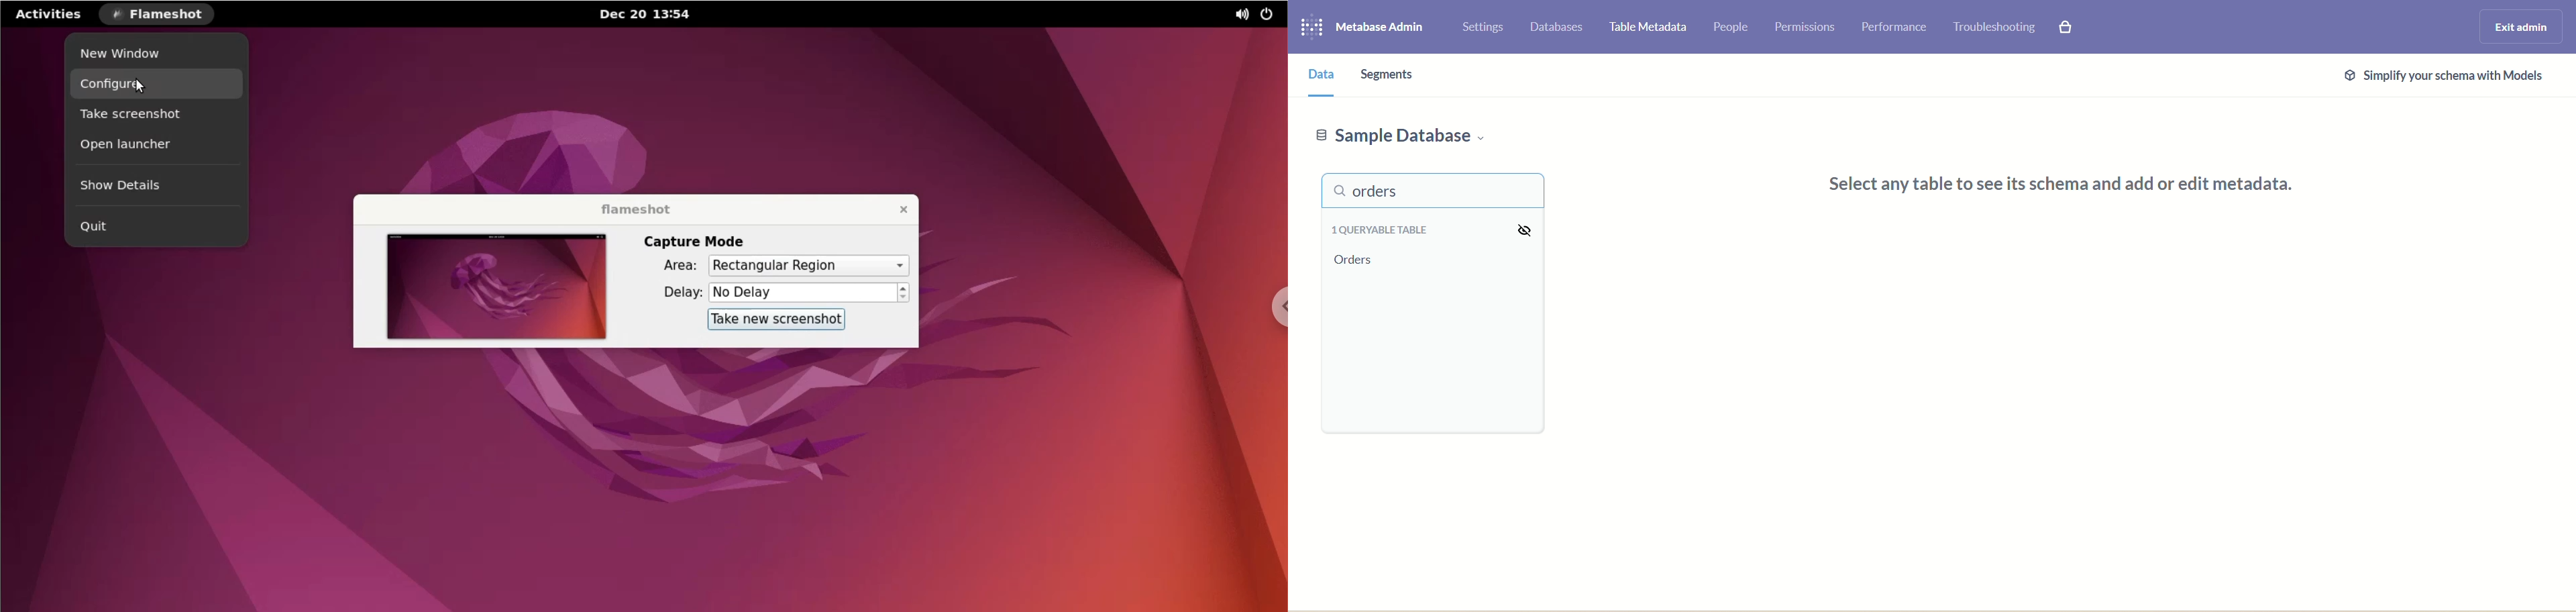  I want to click on open launcher, so click(152, 148).